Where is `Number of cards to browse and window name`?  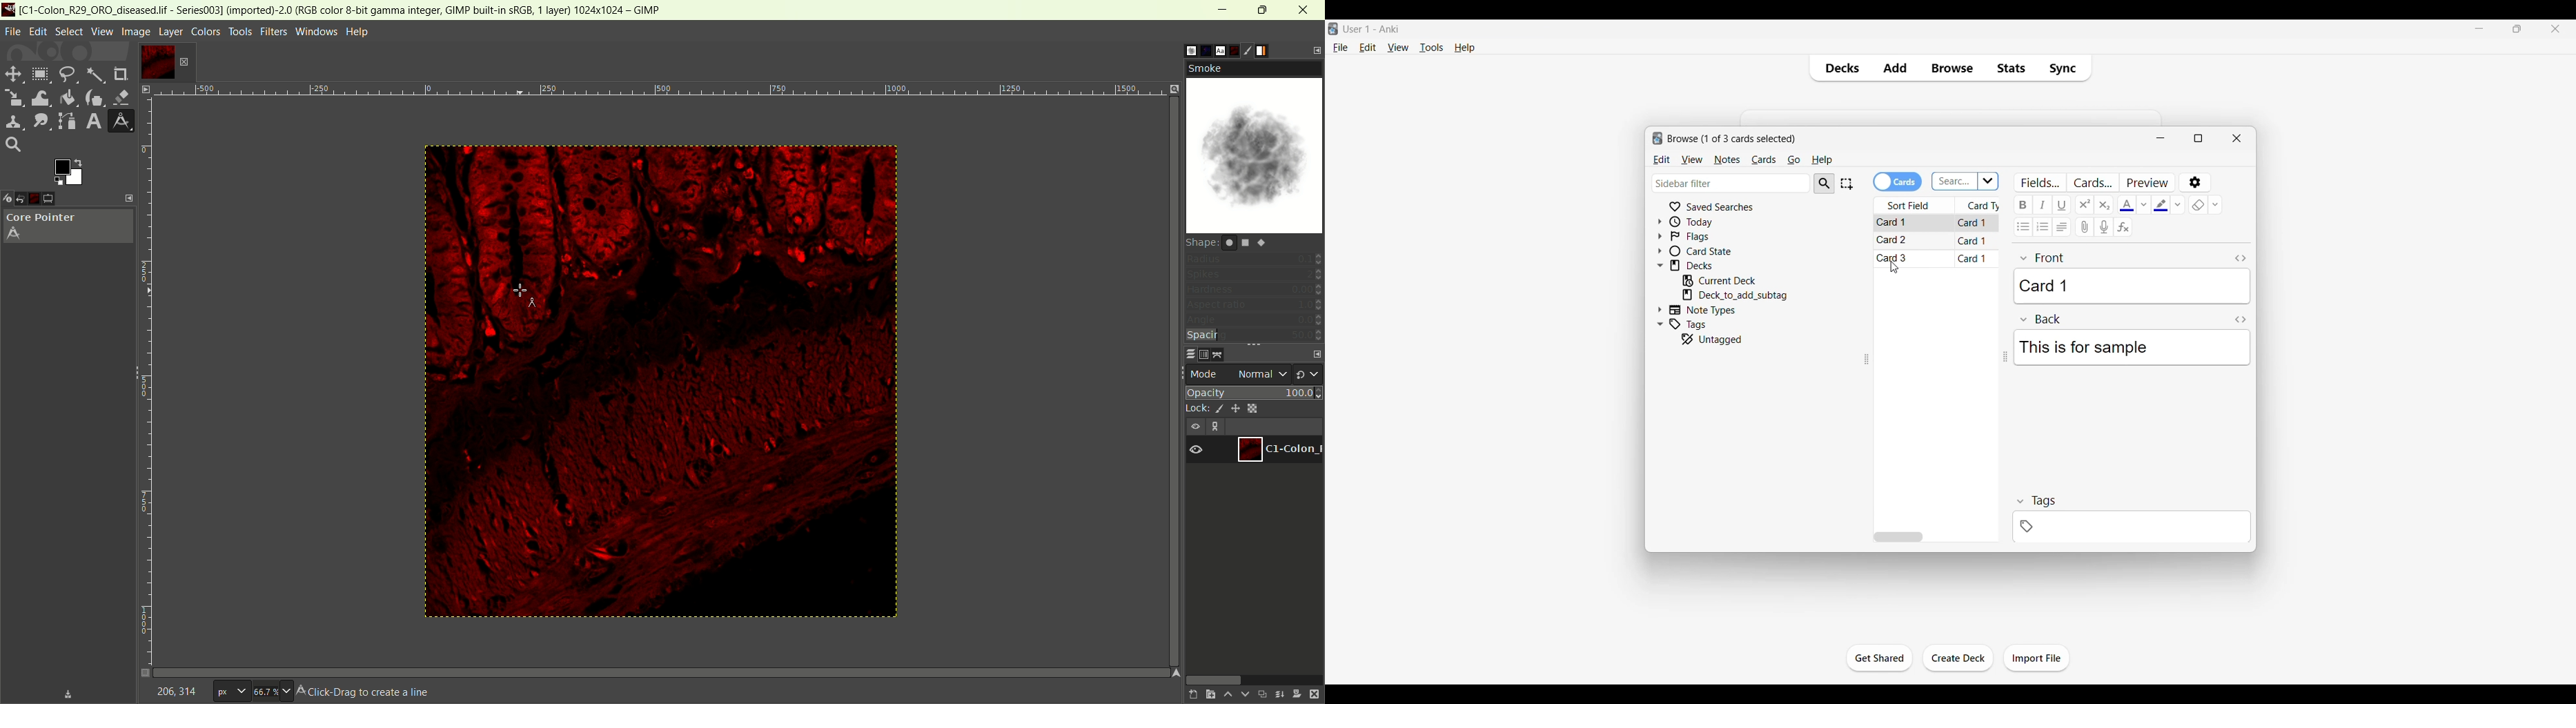 Number of cards to browse and window name is located at coordinates (1732, 139).